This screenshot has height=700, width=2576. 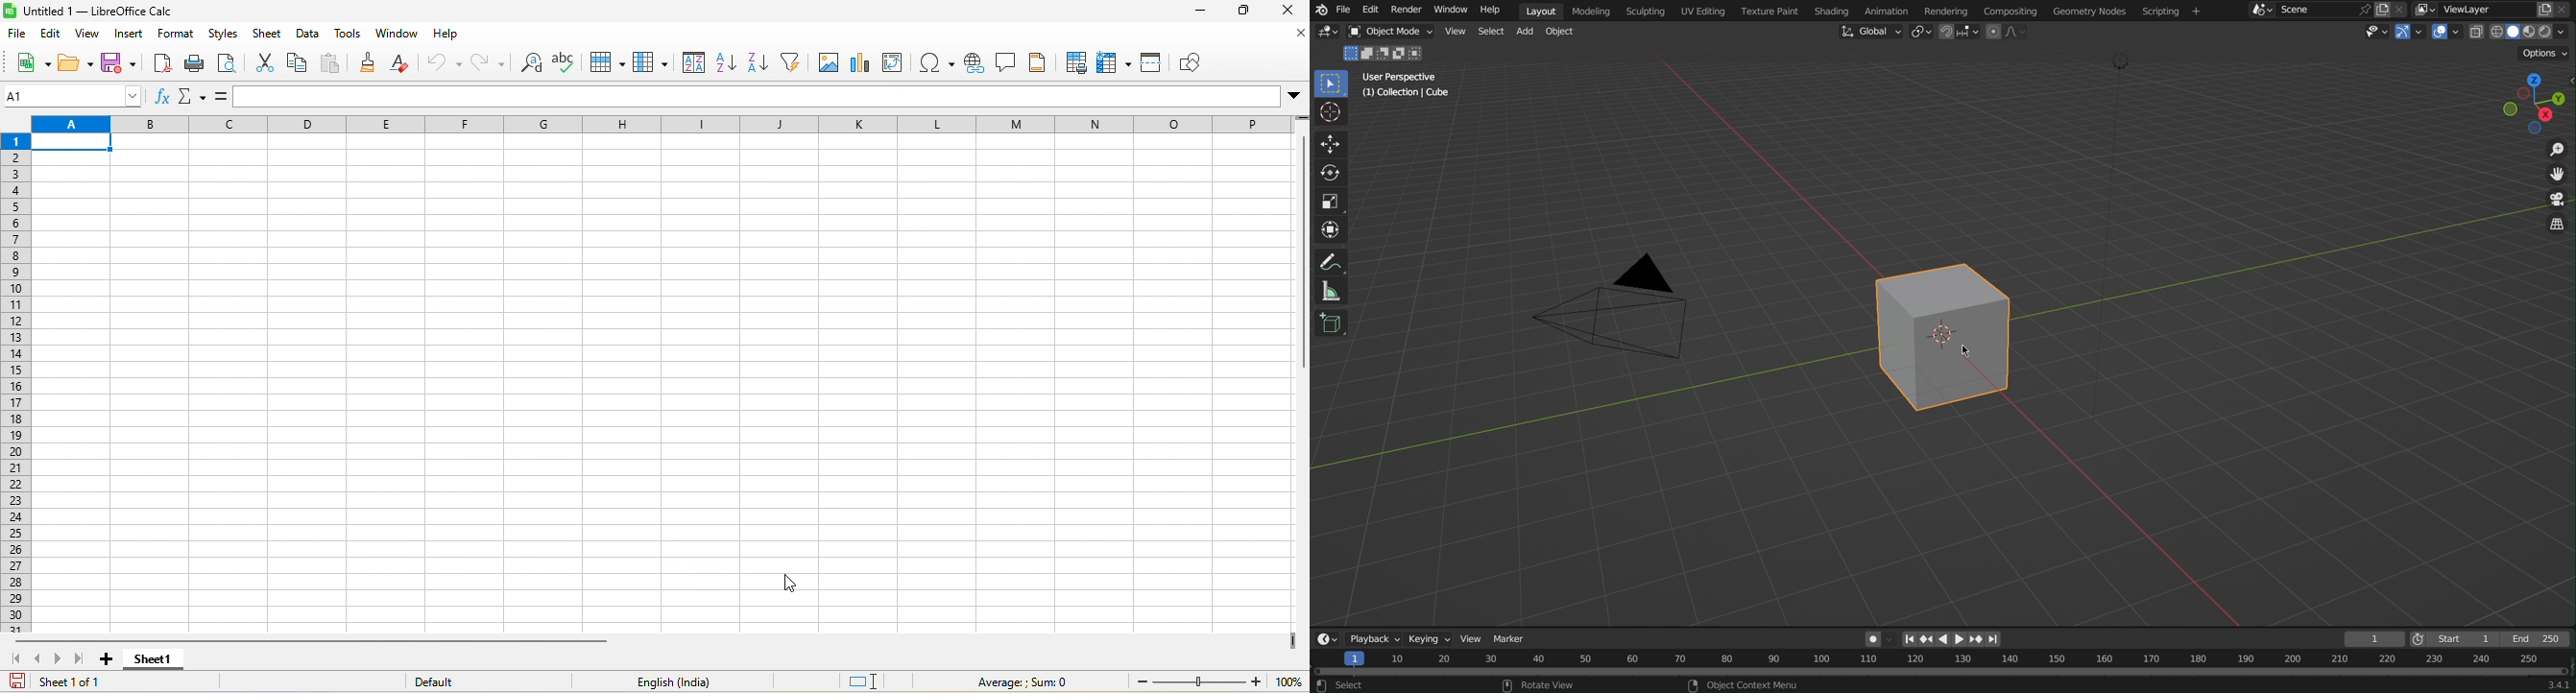 I want to click on minimize, so click(x=1204, y=12).